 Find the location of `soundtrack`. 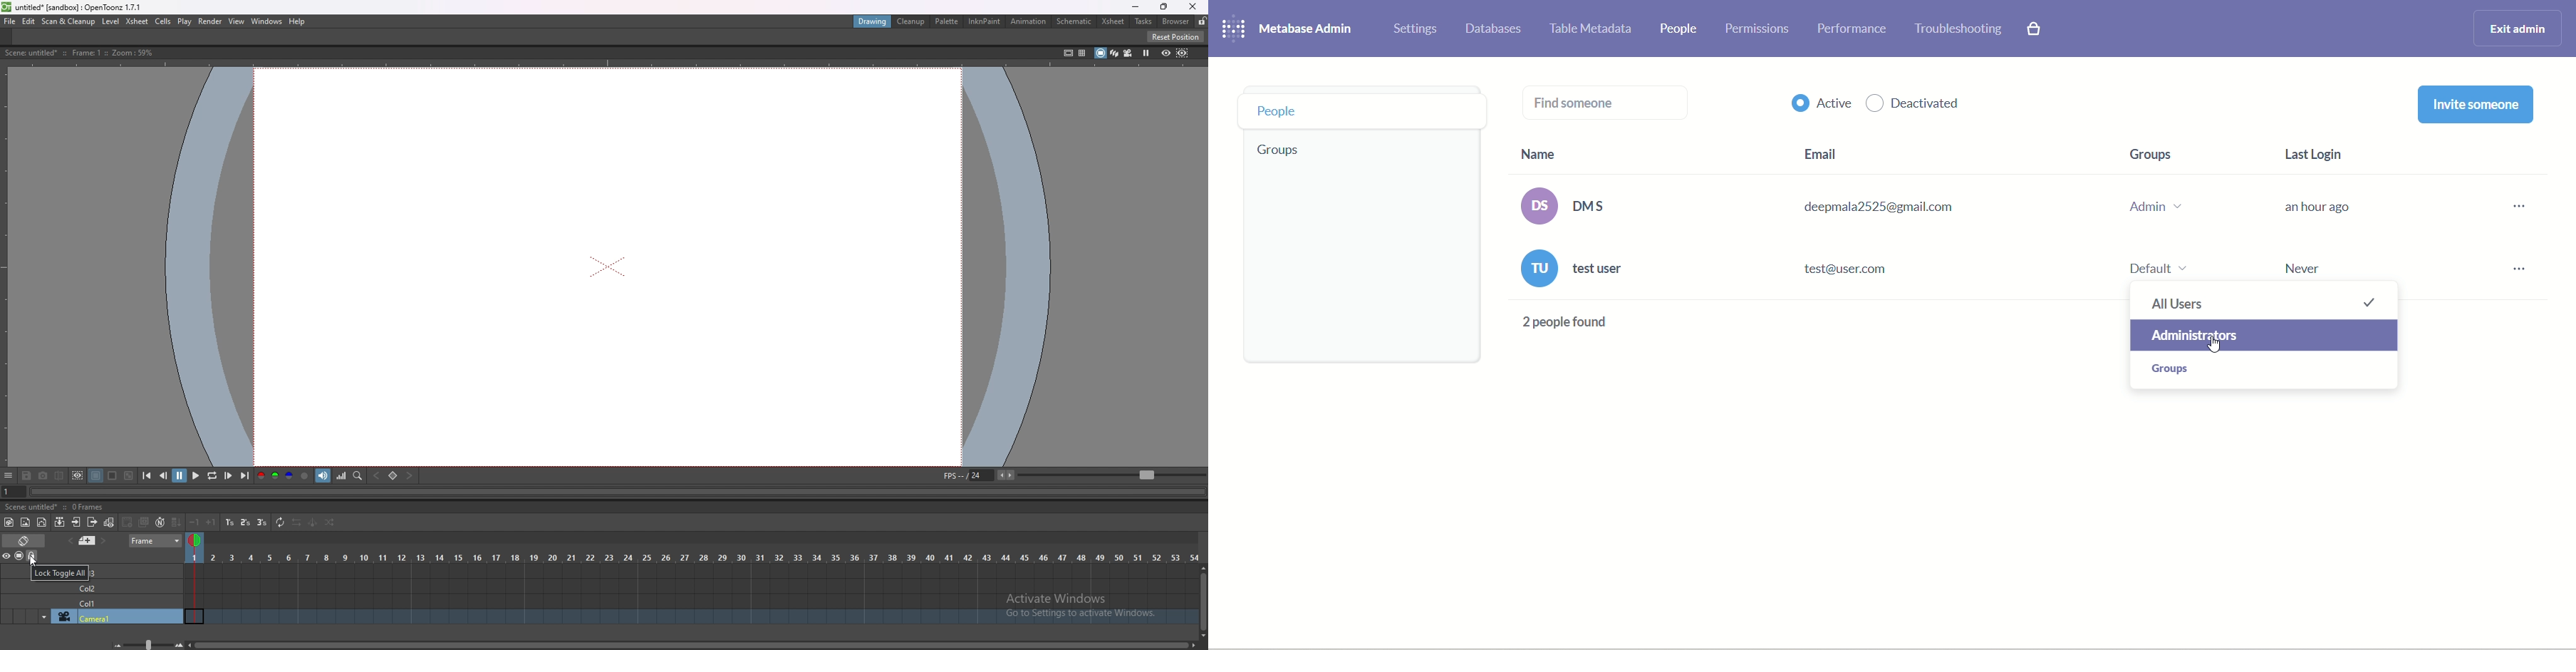

soundtrack is located at coordinates (324, 476).